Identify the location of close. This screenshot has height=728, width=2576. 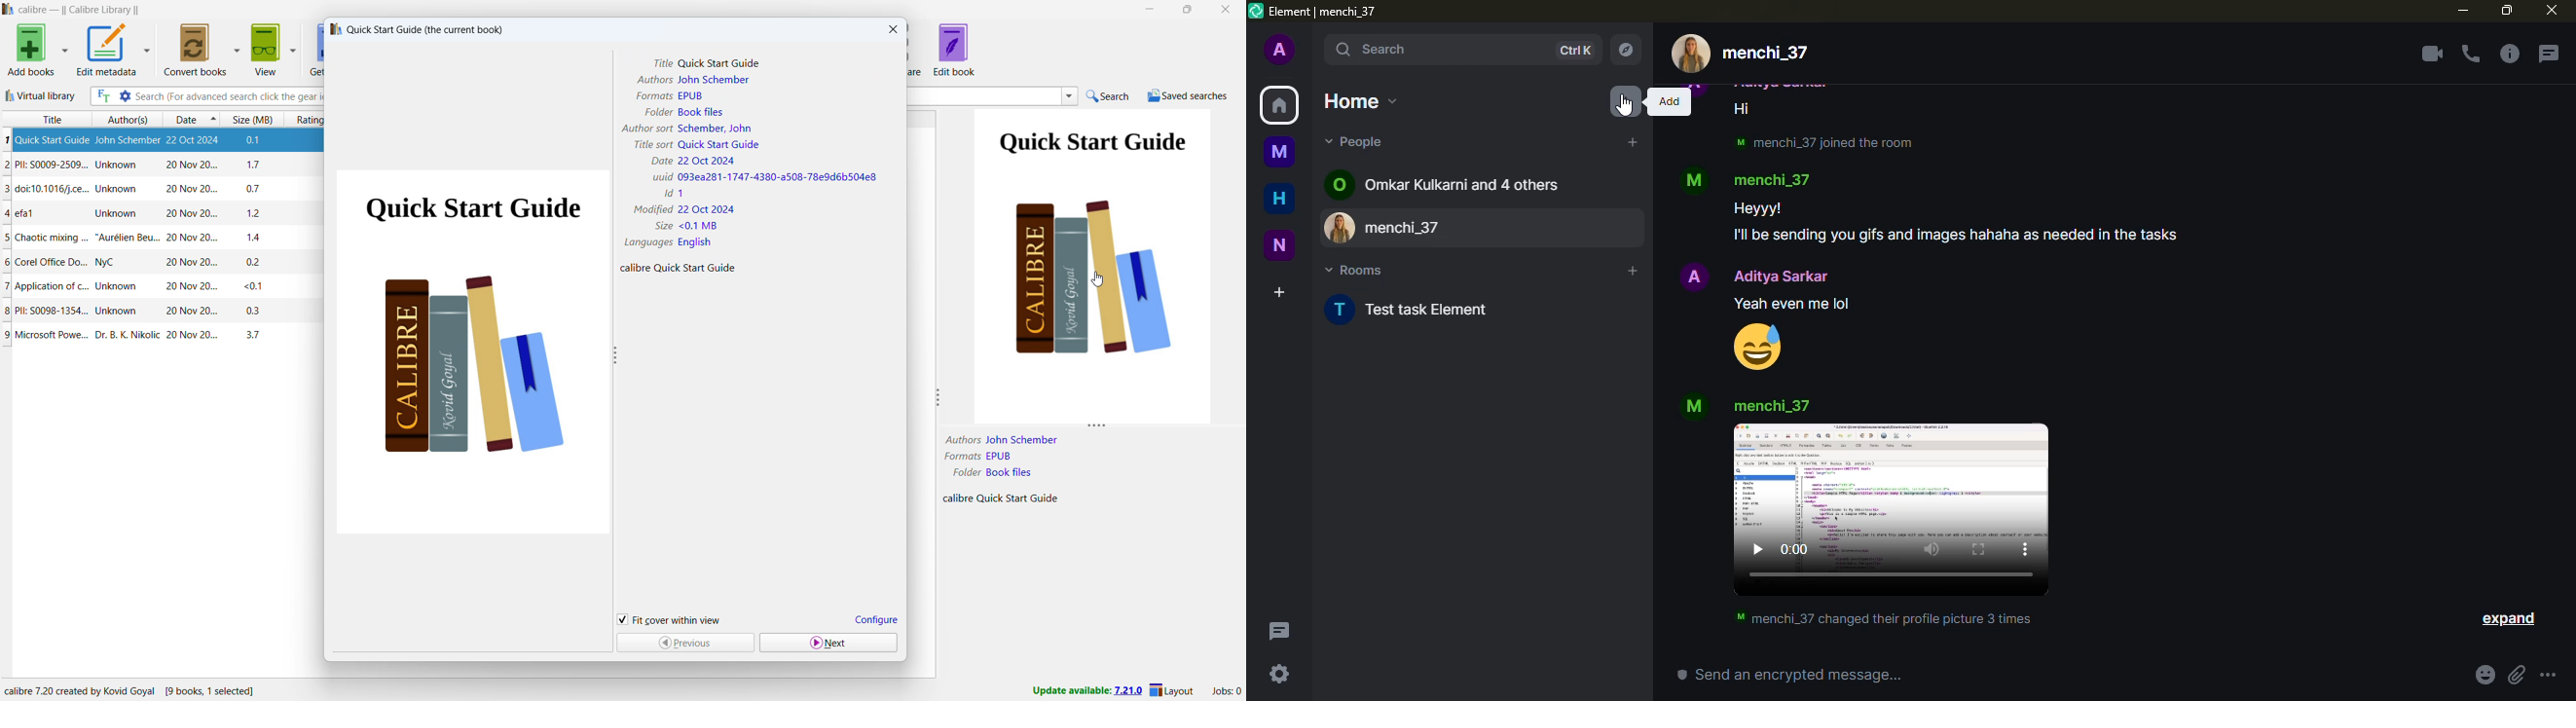
(2552, 10).